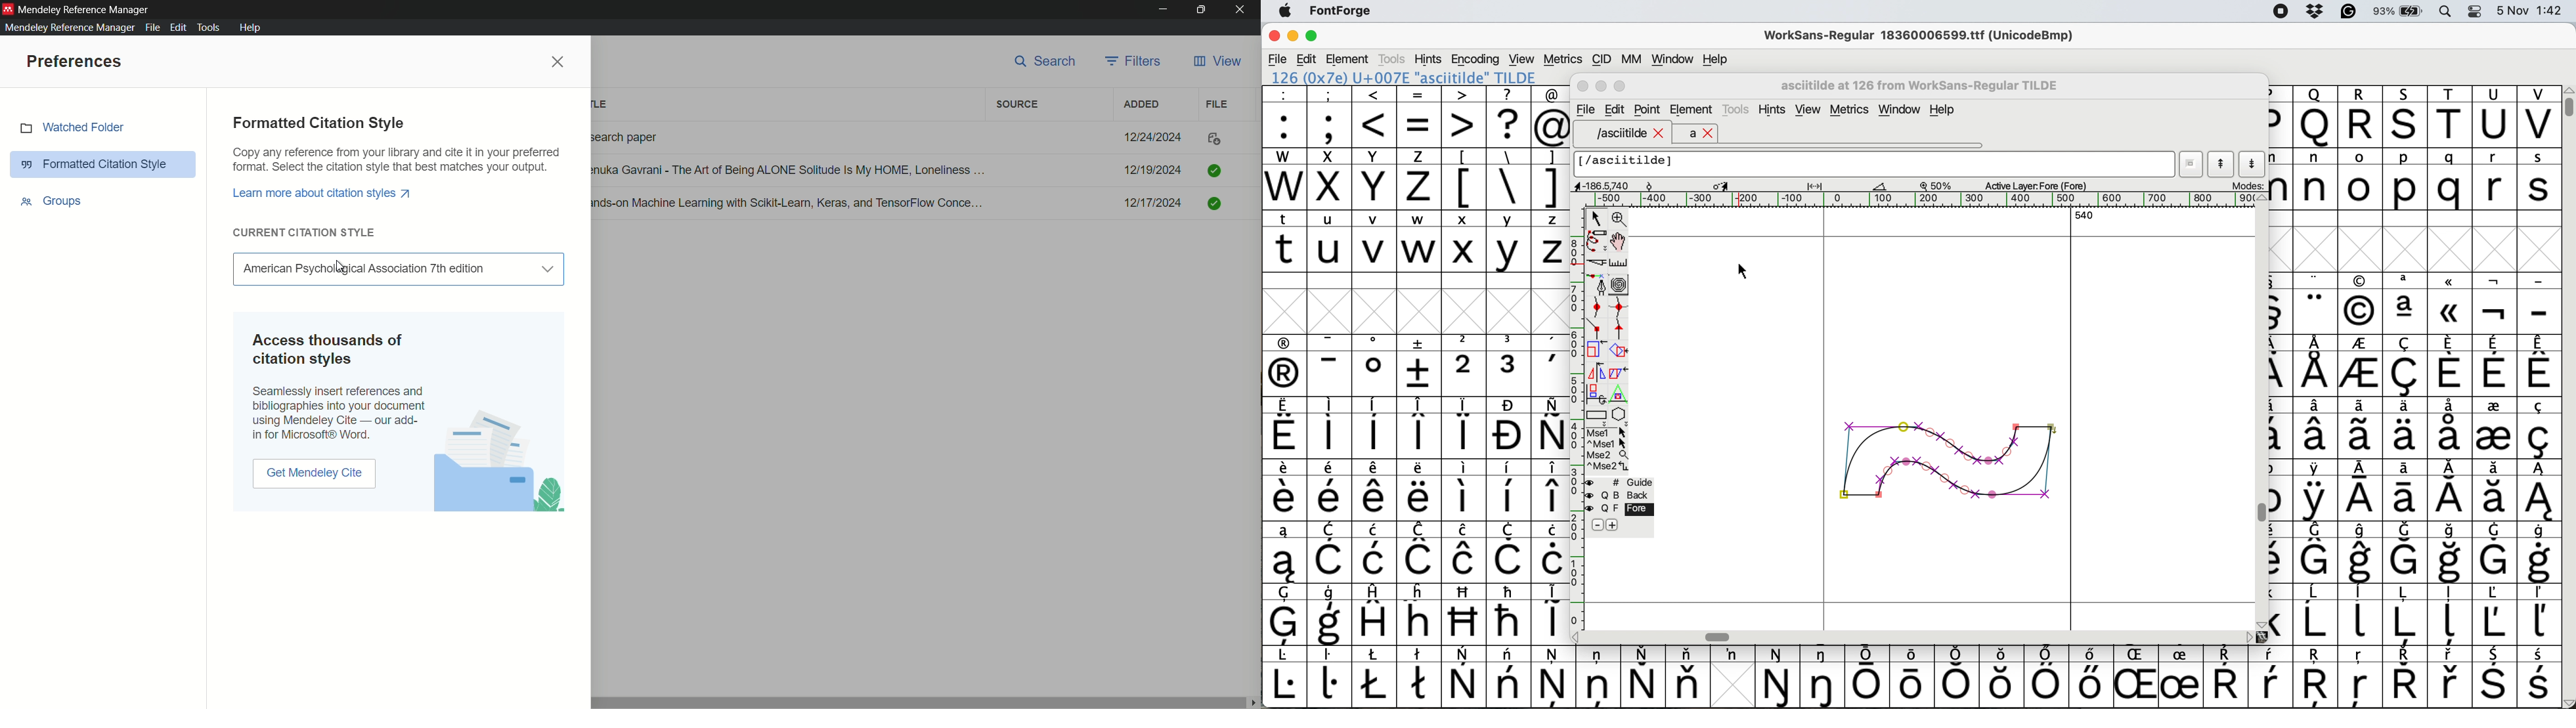 Image resolution: width=2576 pixels, height=728 pixels. Describe the element at coordinates (2453, 553) in the screenshot. I see `symbol` at that location.